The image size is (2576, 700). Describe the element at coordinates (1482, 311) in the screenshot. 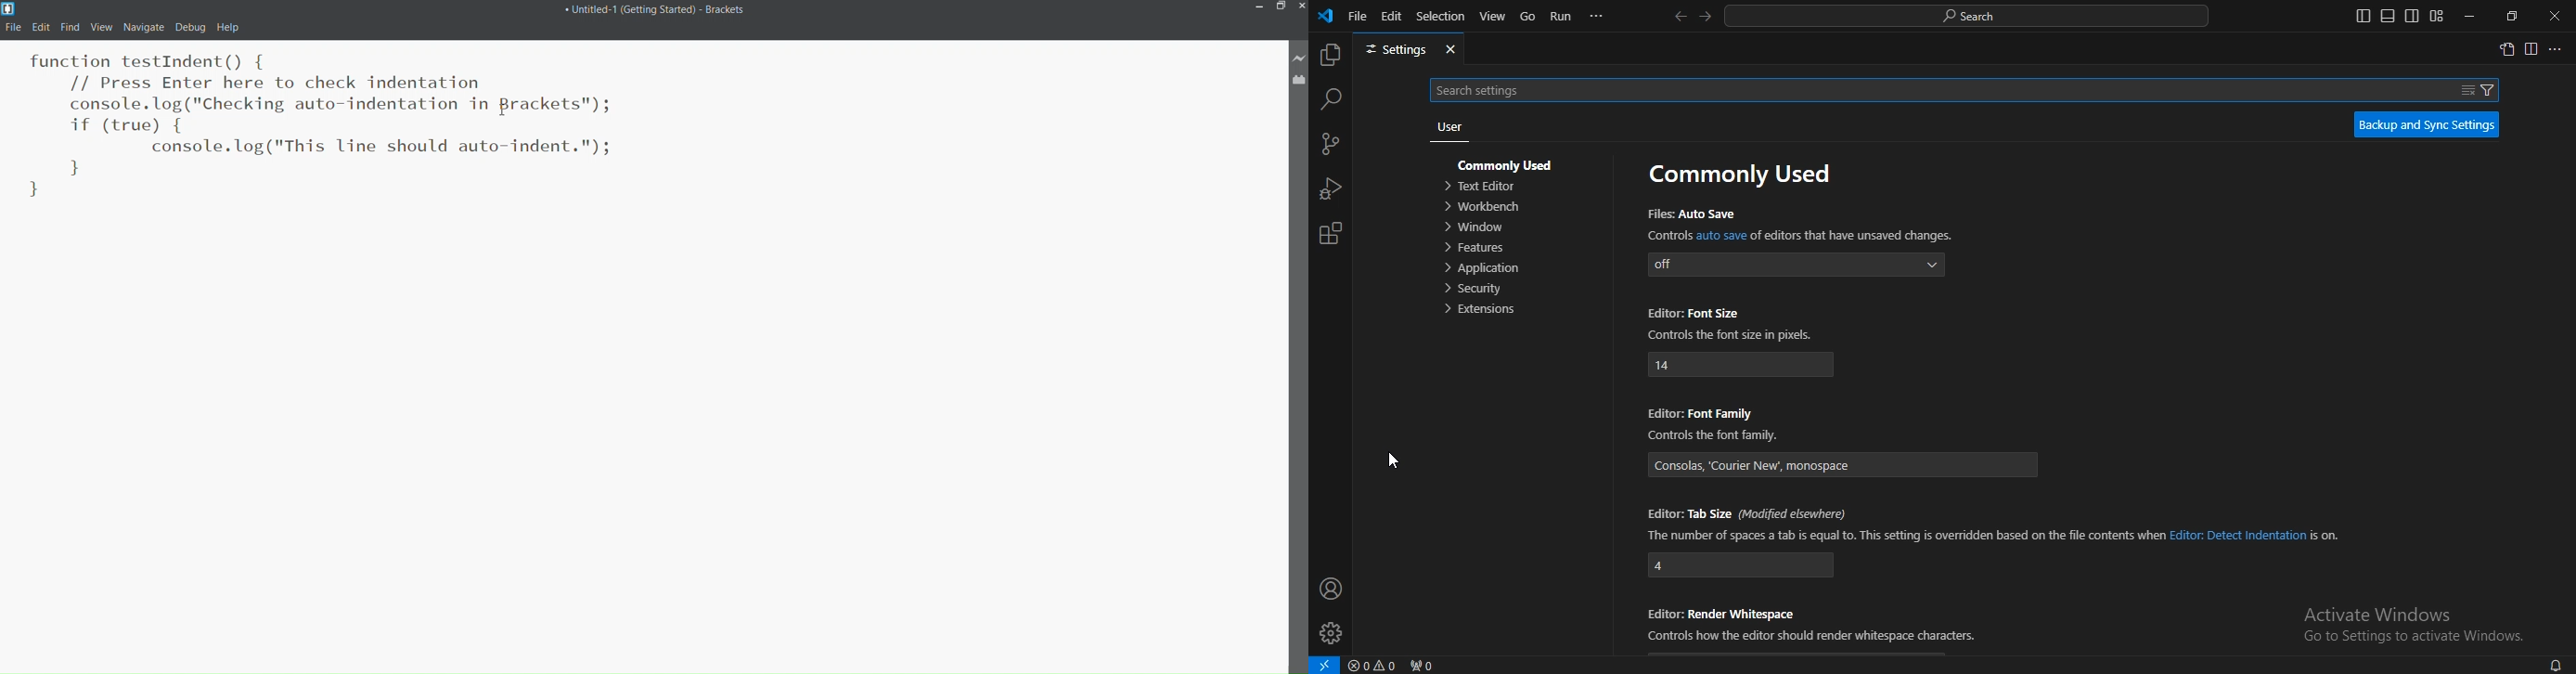

I see `extensions` at that location.